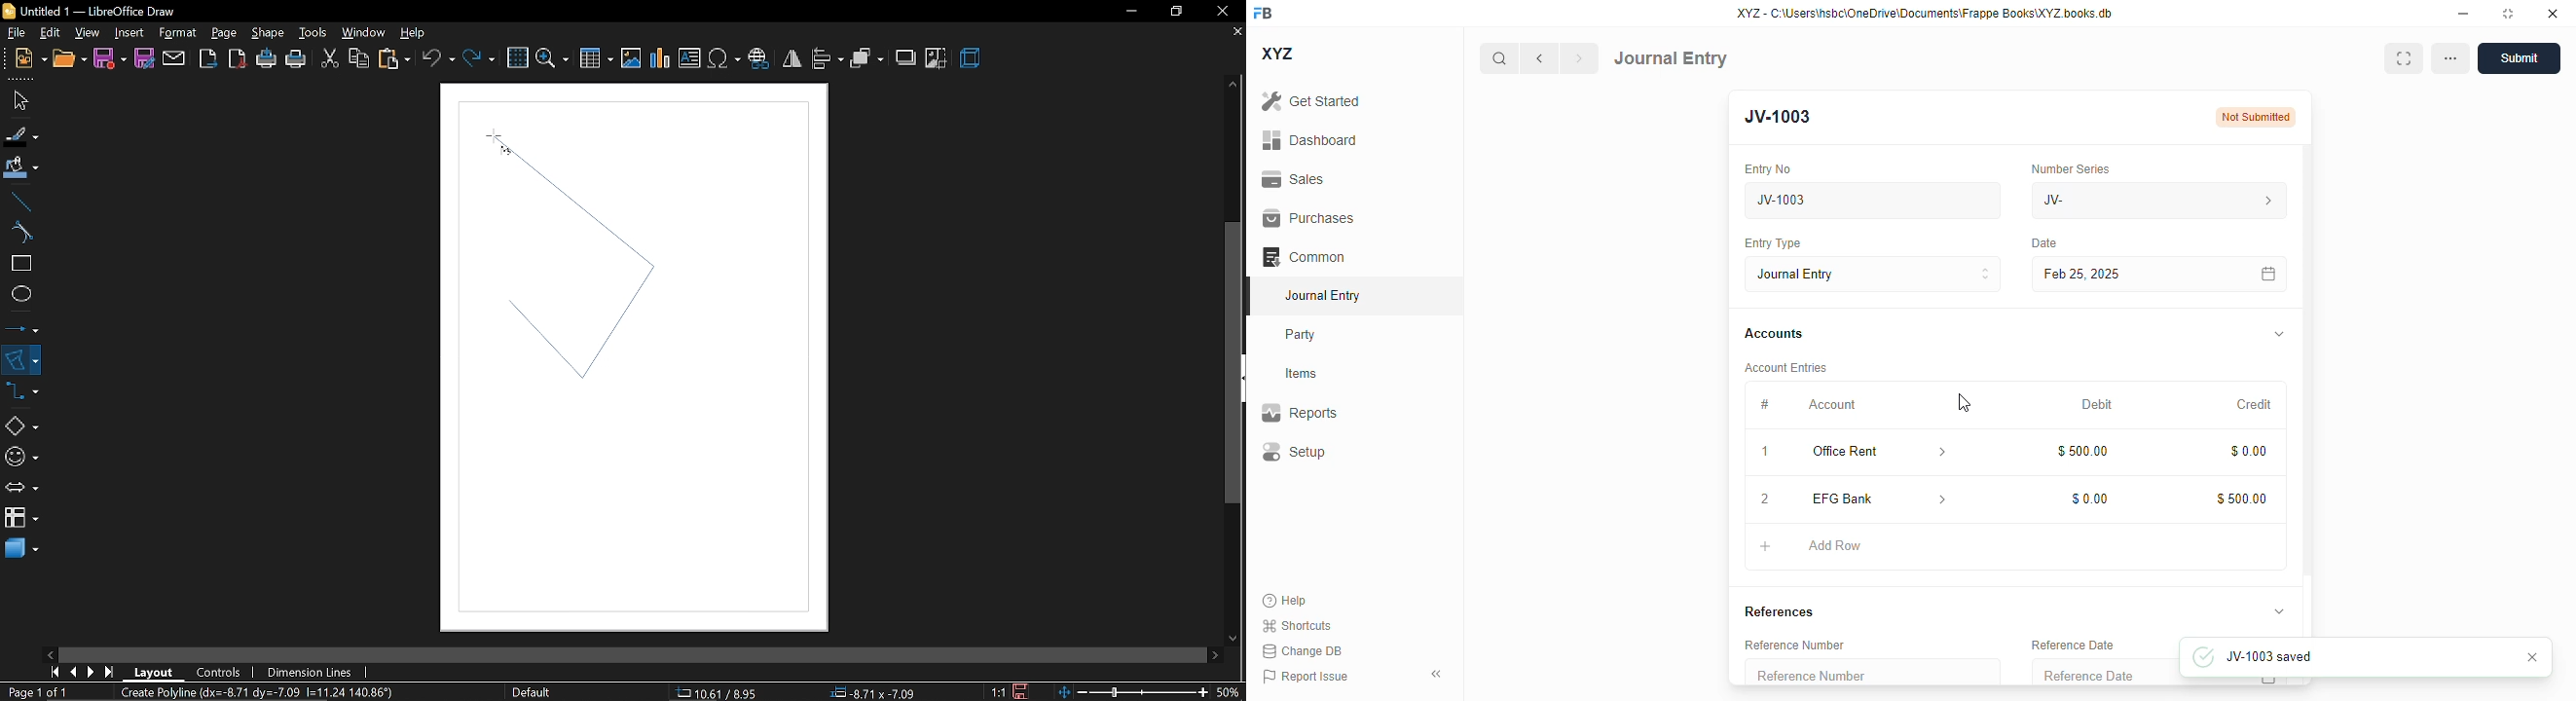 The image size is (2576, 728). I want to click on toggle expand/collapse, so click(2278, 610).